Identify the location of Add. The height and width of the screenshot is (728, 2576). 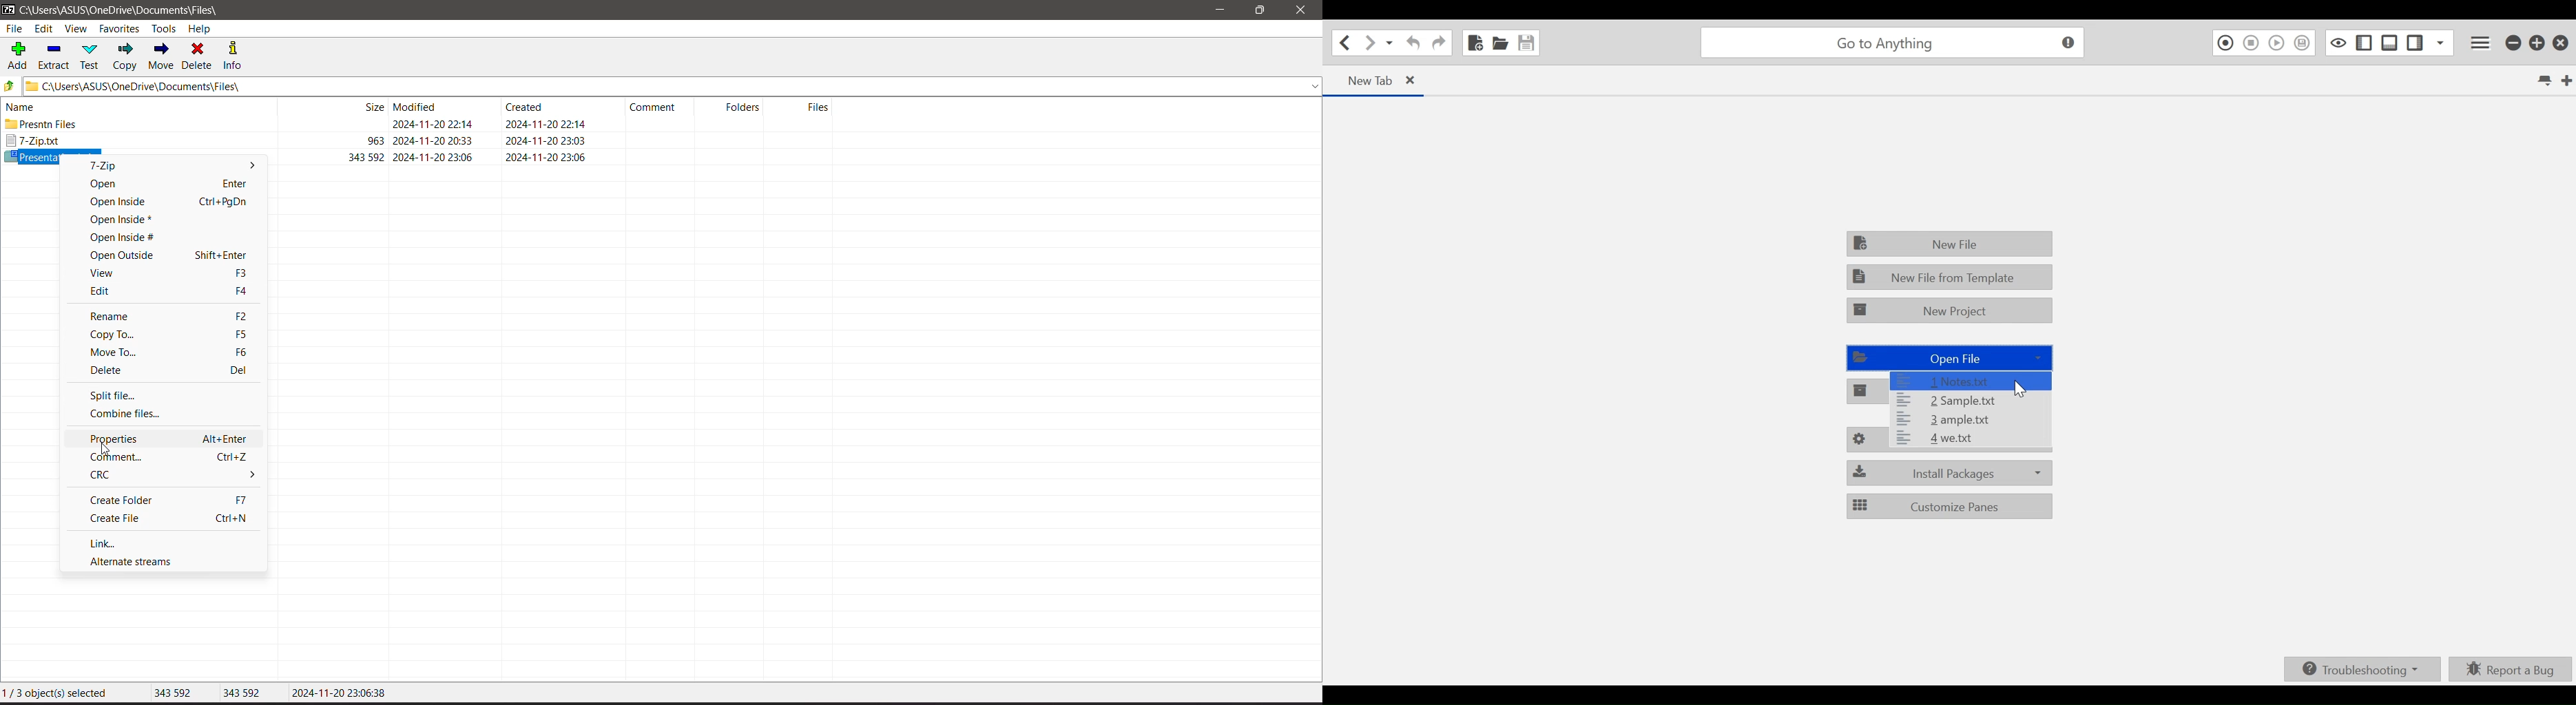
(18, 54).